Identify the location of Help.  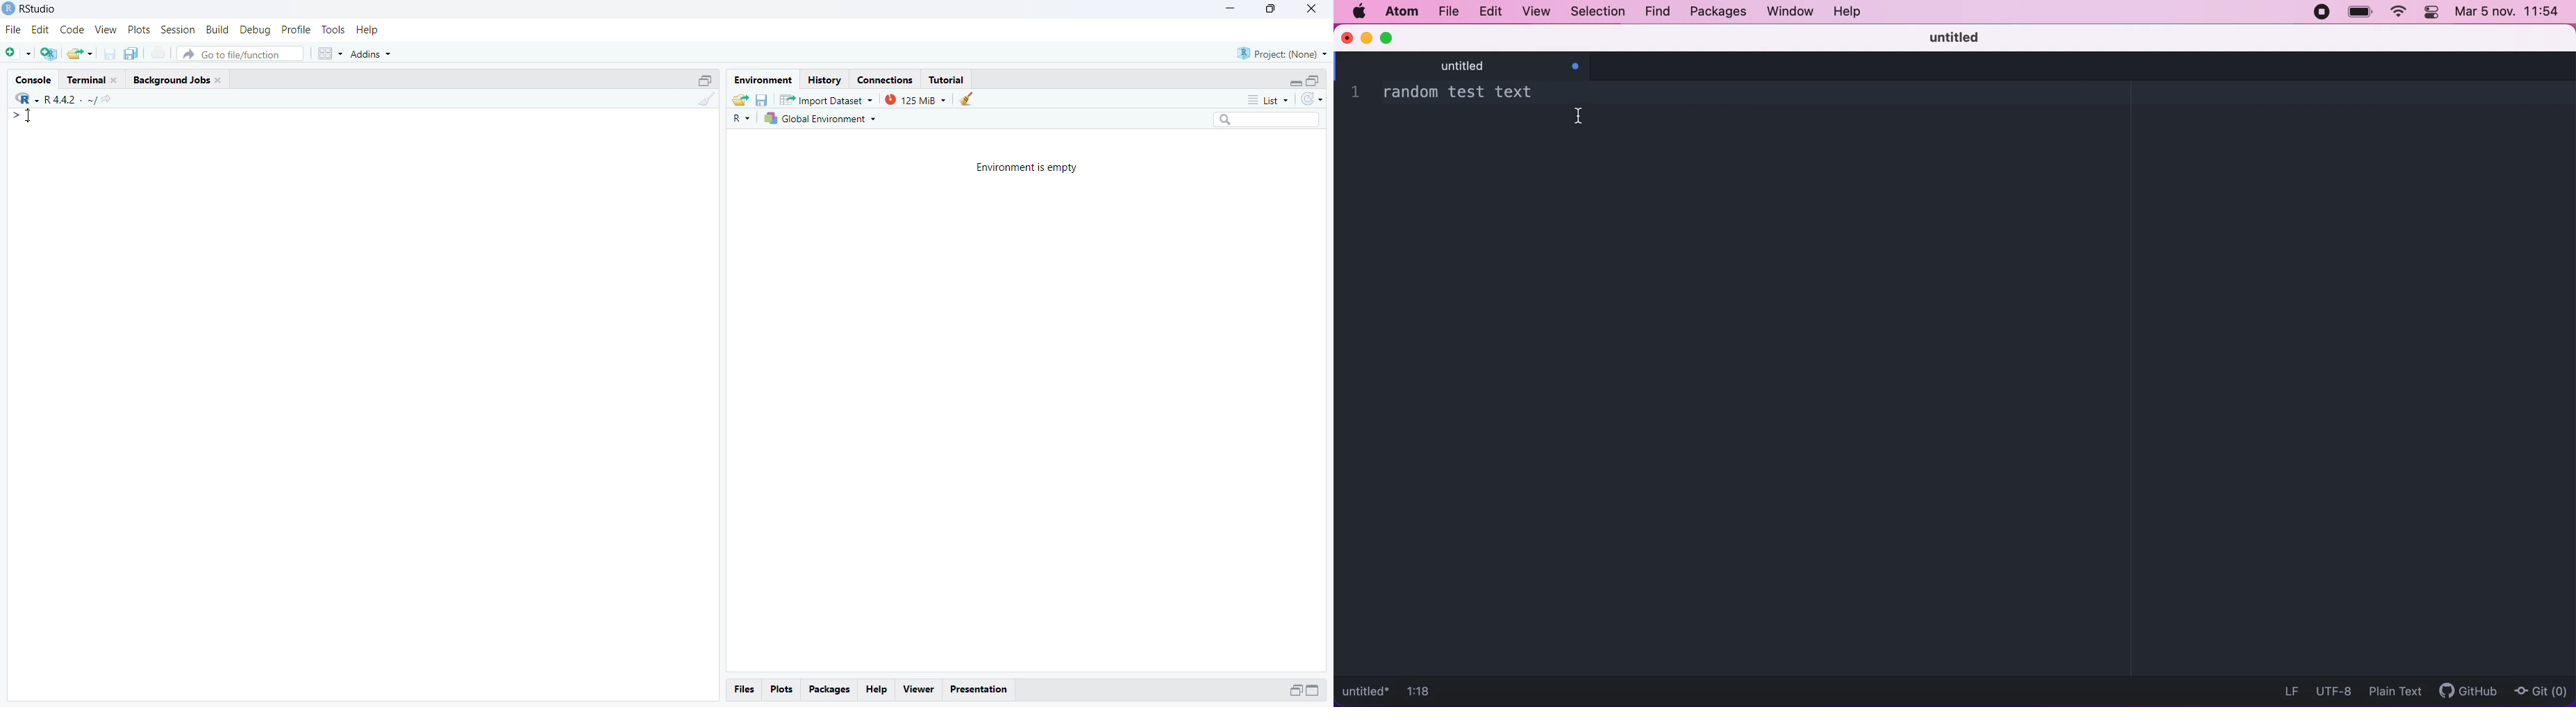
(367, 29).